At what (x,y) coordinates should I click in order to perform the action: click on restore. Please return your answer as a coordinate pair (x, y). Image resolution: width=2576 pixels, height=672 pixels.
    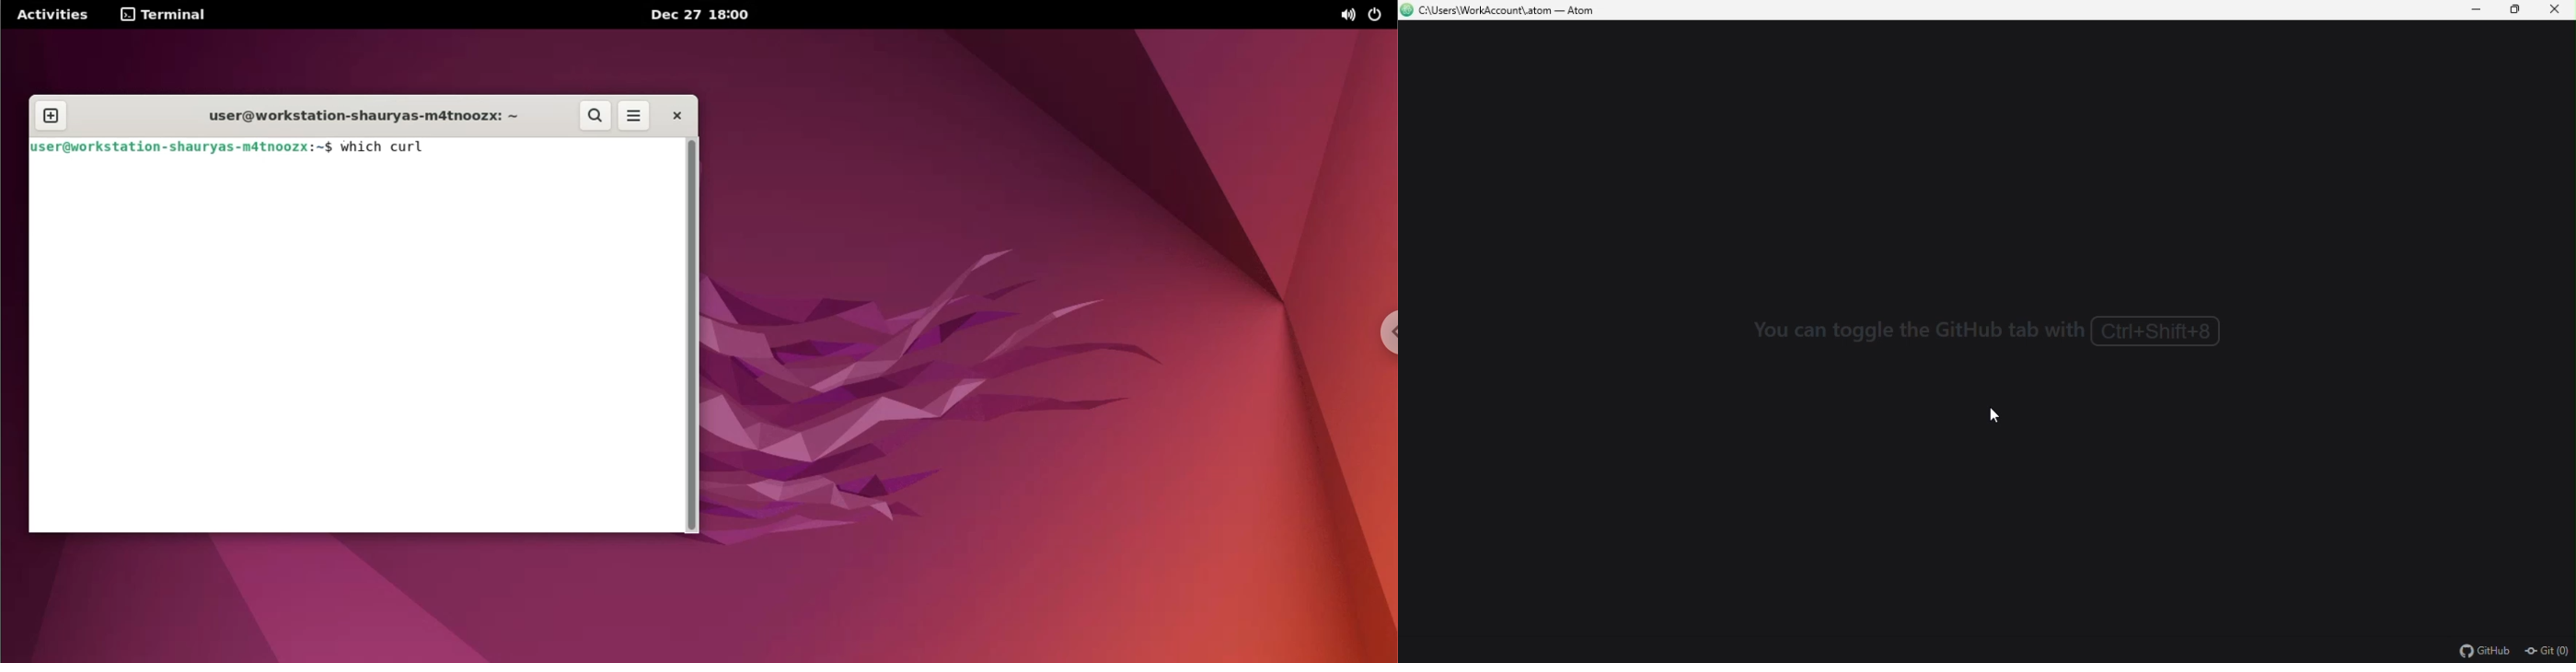
    Looking at the image, I should click on (2517, 12).